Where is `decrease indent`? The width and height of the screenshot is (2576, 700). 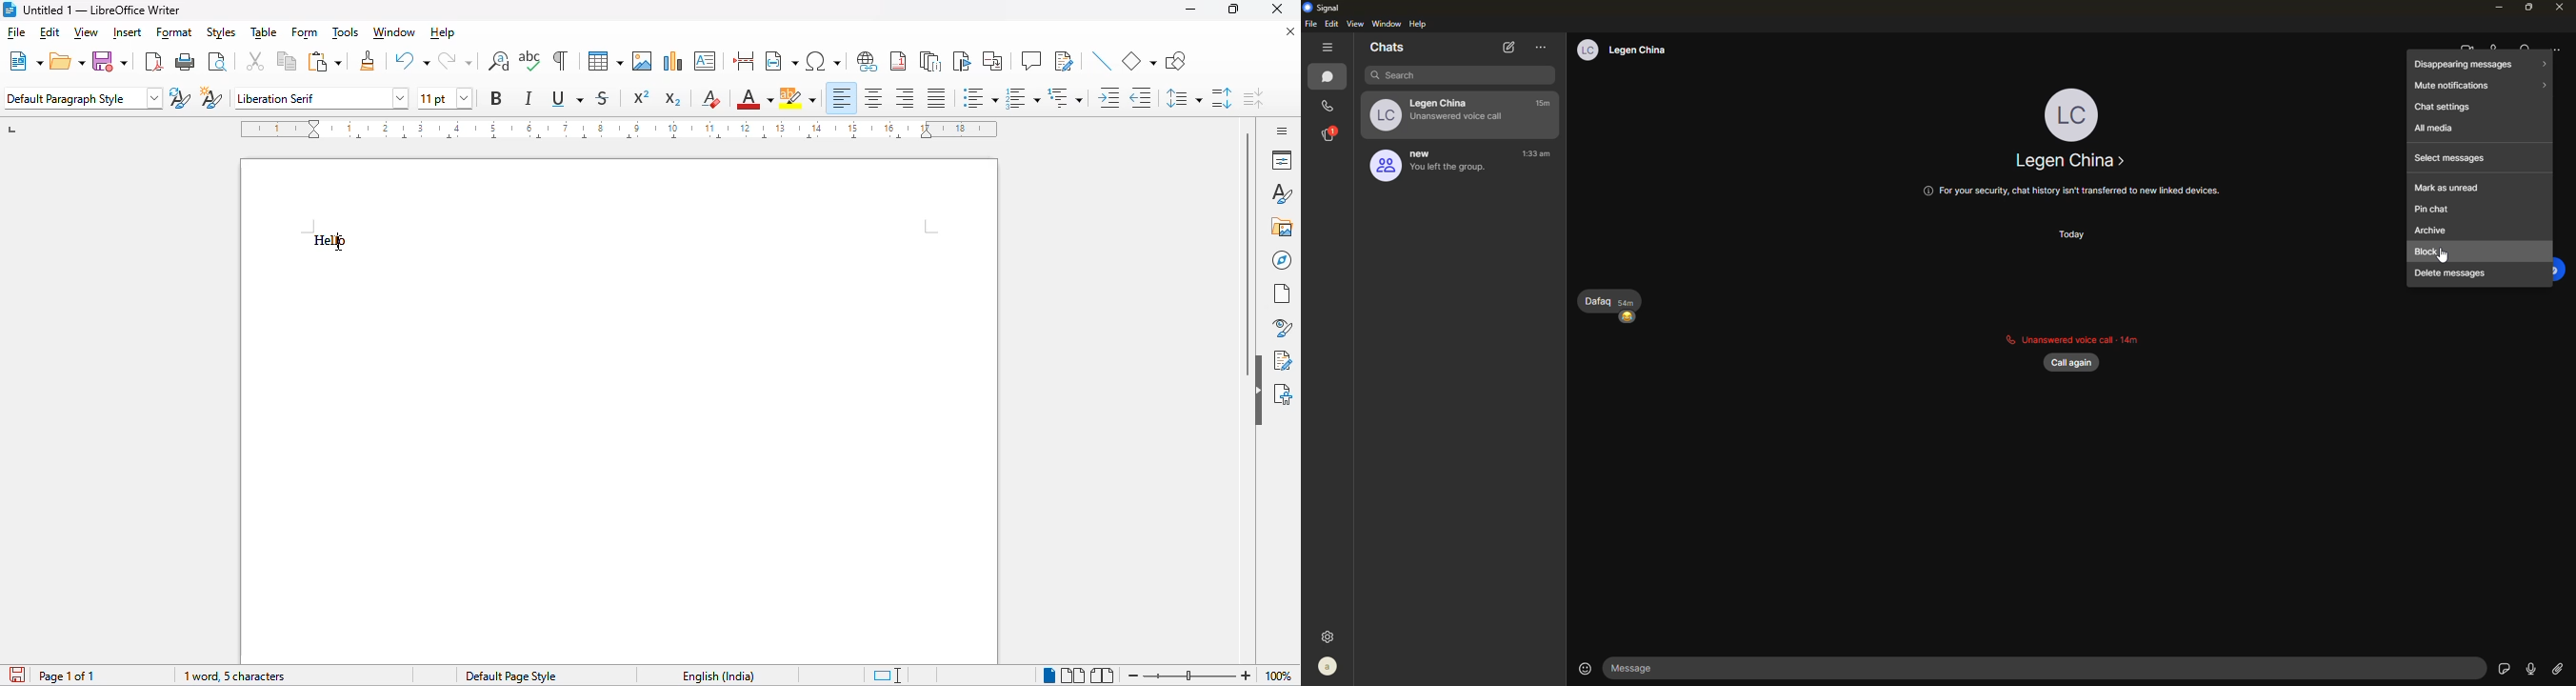
decrease indent is located at coordinates (1141, 98).